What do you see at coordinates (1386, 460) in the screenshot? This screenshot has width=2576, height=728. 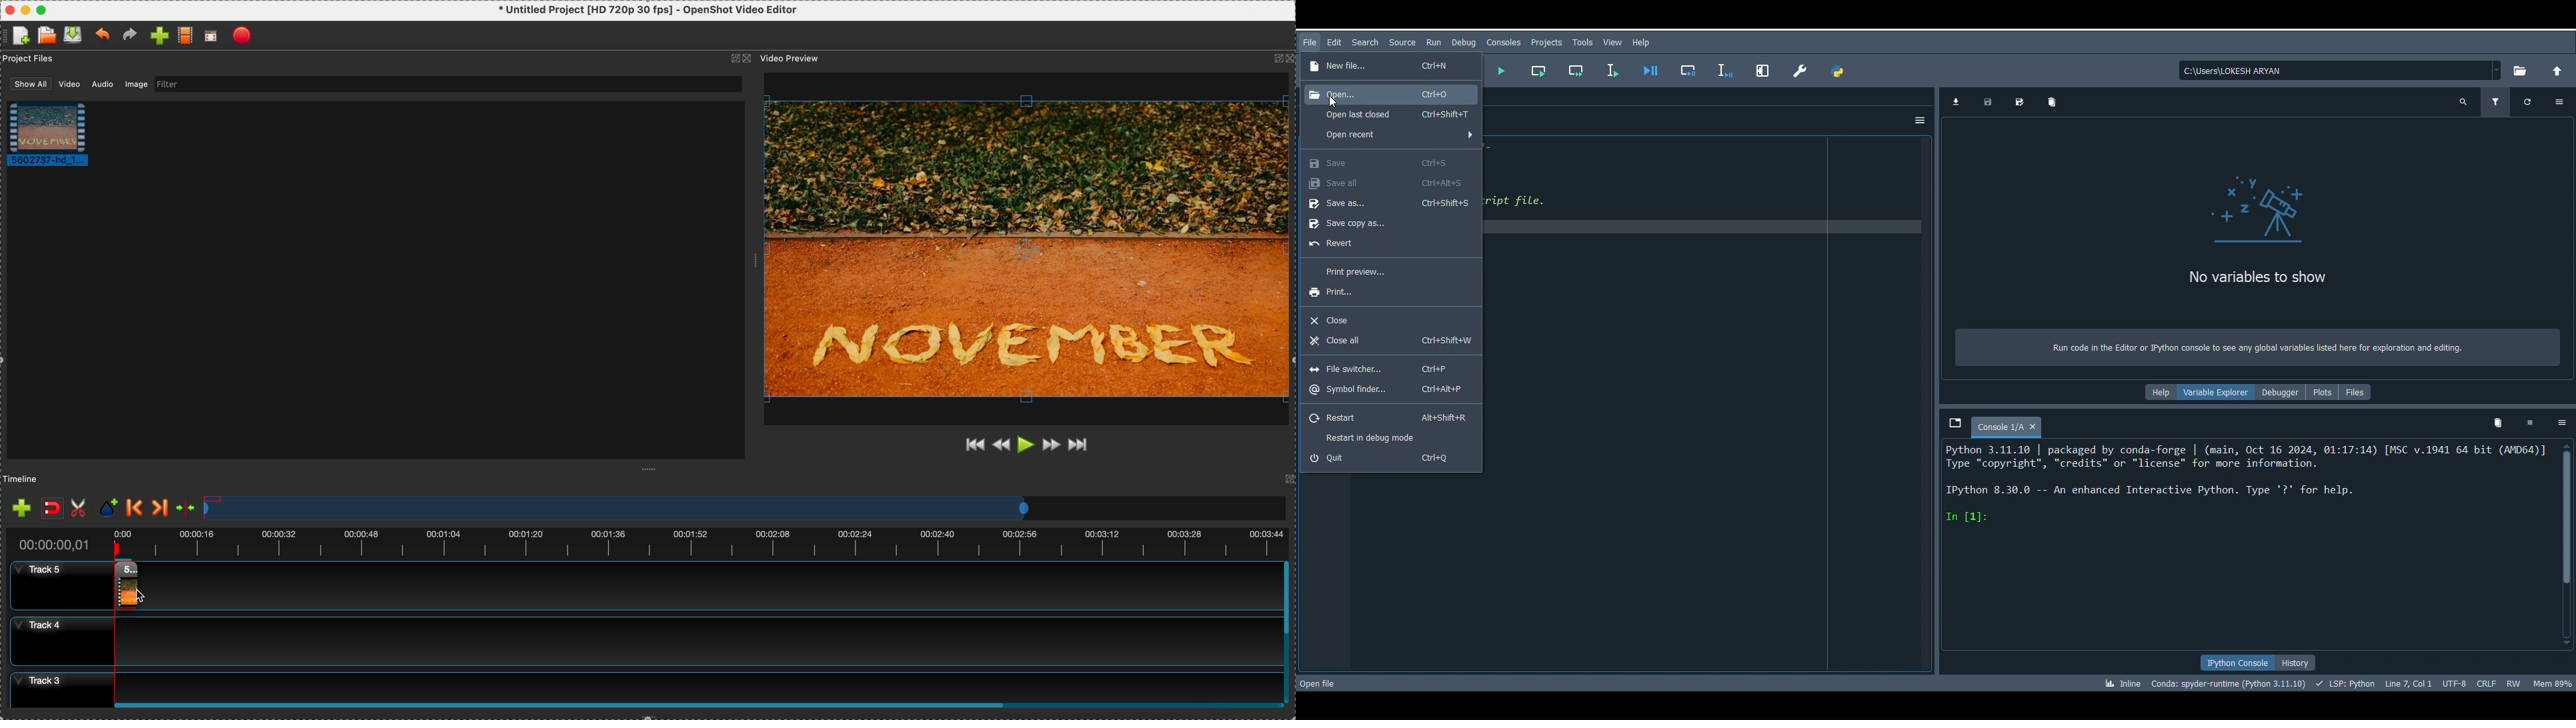 I see `Quit` at bounding box center [1386, 460].